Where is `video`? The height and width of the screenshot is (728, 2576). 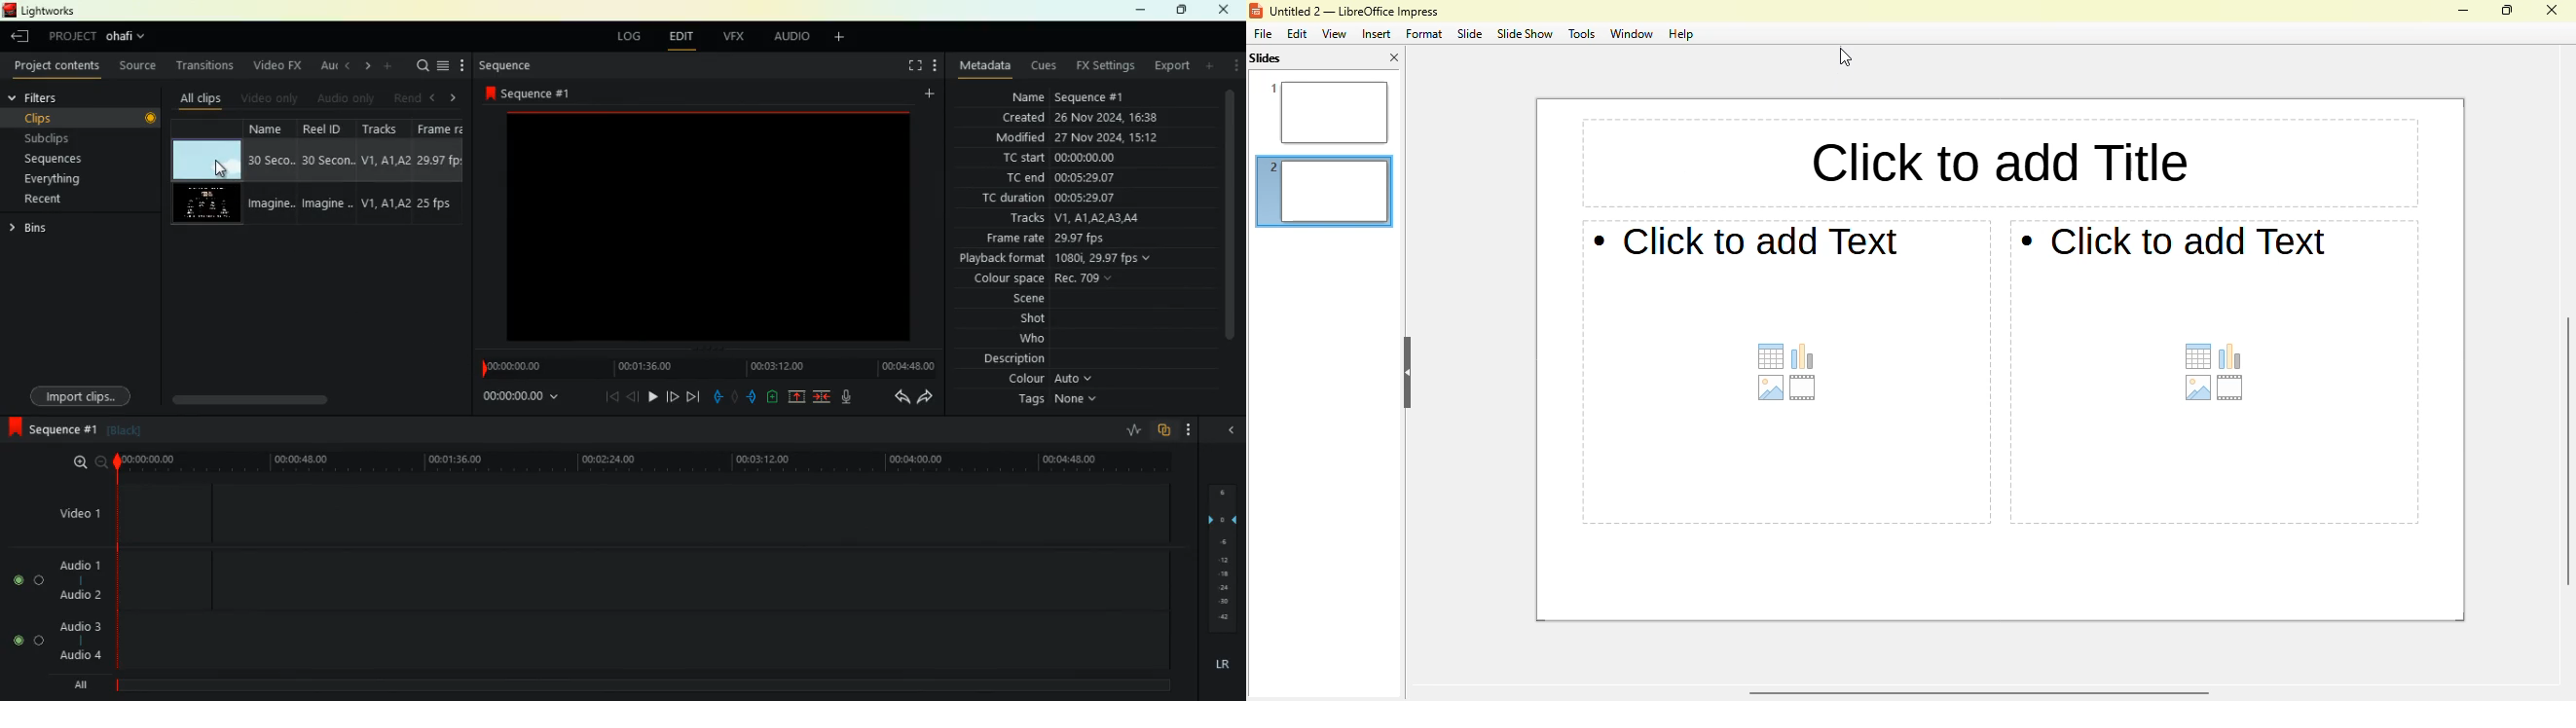 video is located at coordinates (201, 204).